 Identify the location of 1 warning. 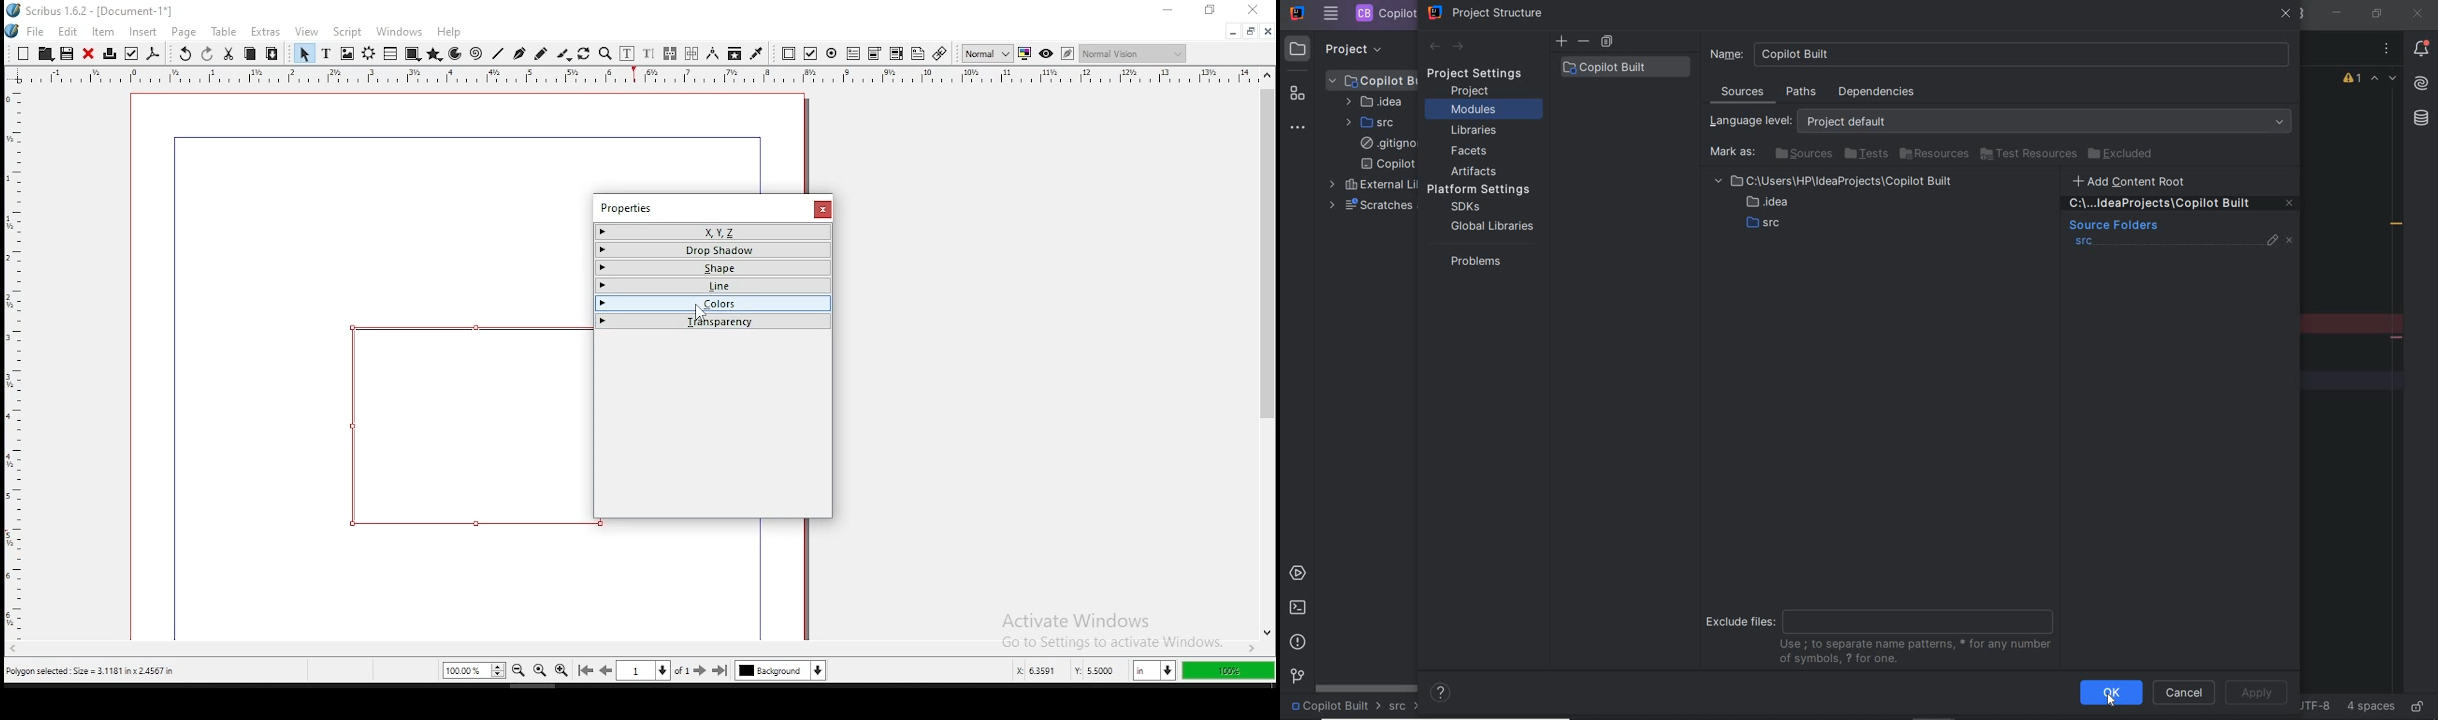
(2354, 80).